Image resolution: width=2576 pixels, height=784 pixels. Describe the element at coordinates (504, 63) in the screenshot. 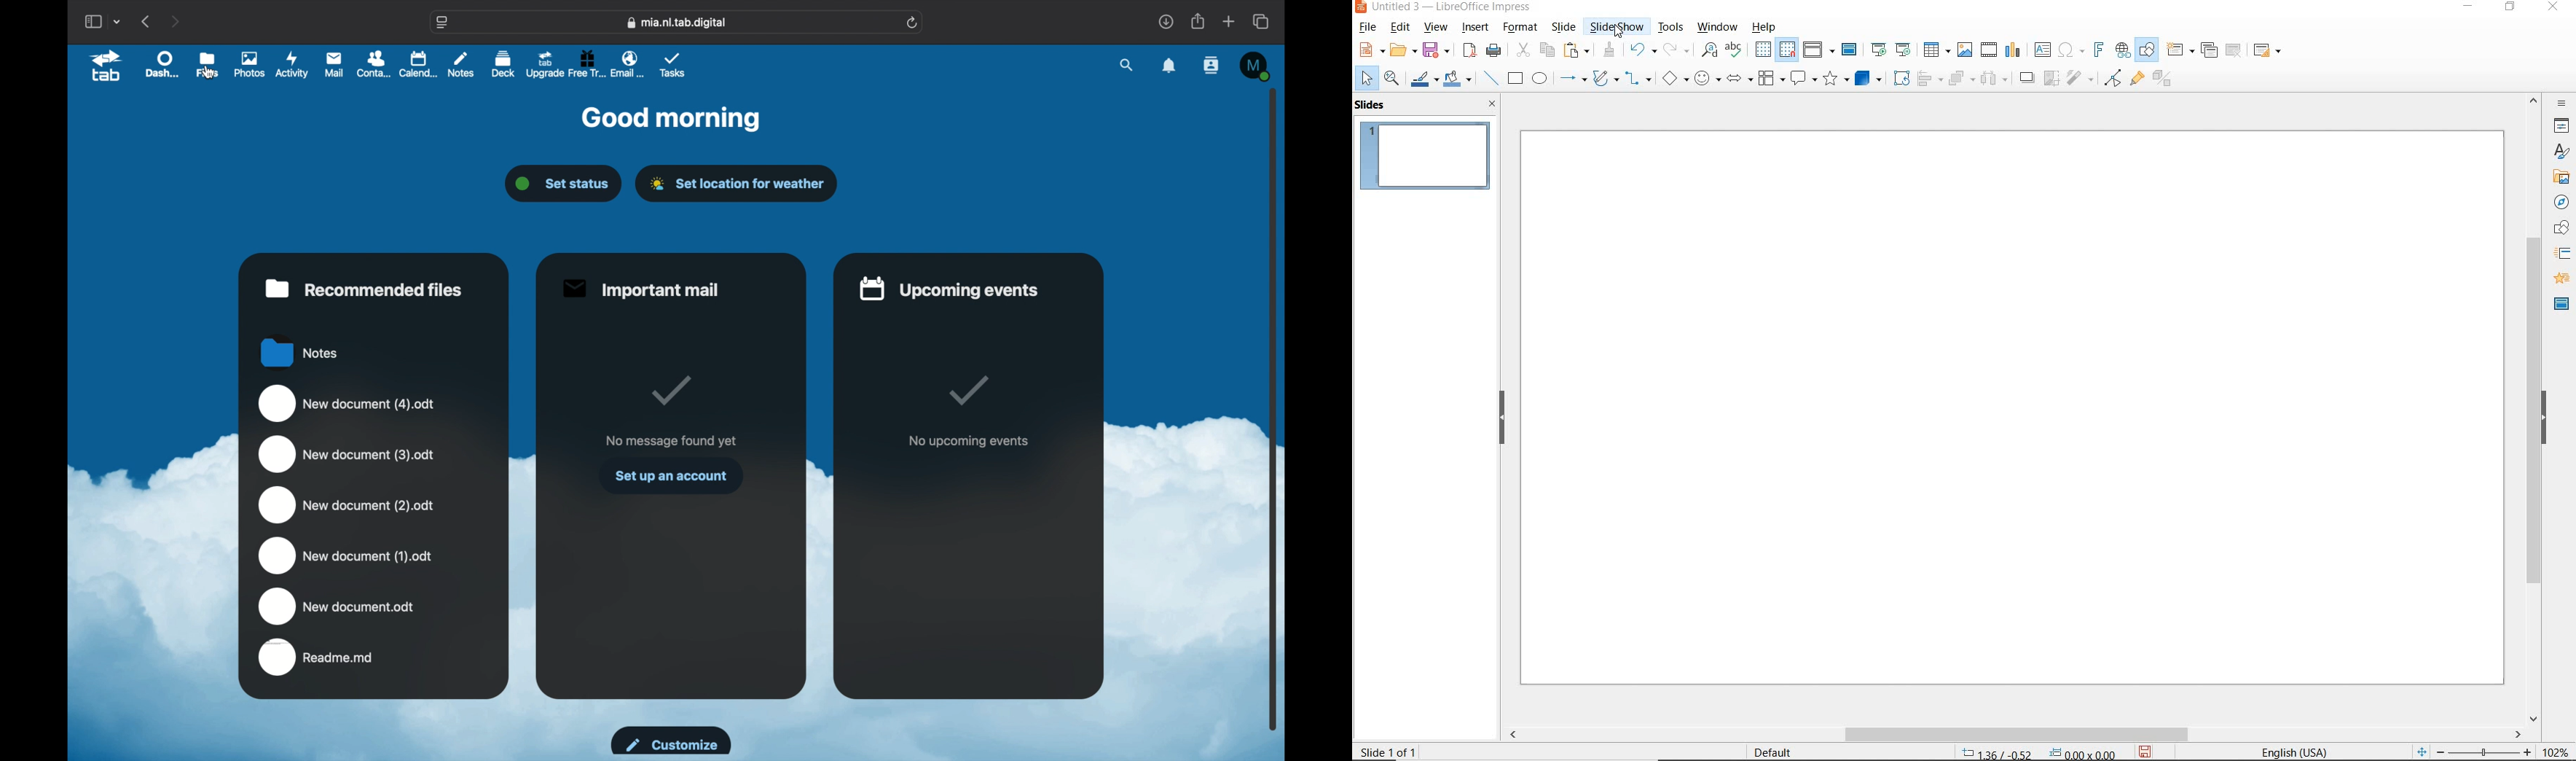

I see `deck` at that location.